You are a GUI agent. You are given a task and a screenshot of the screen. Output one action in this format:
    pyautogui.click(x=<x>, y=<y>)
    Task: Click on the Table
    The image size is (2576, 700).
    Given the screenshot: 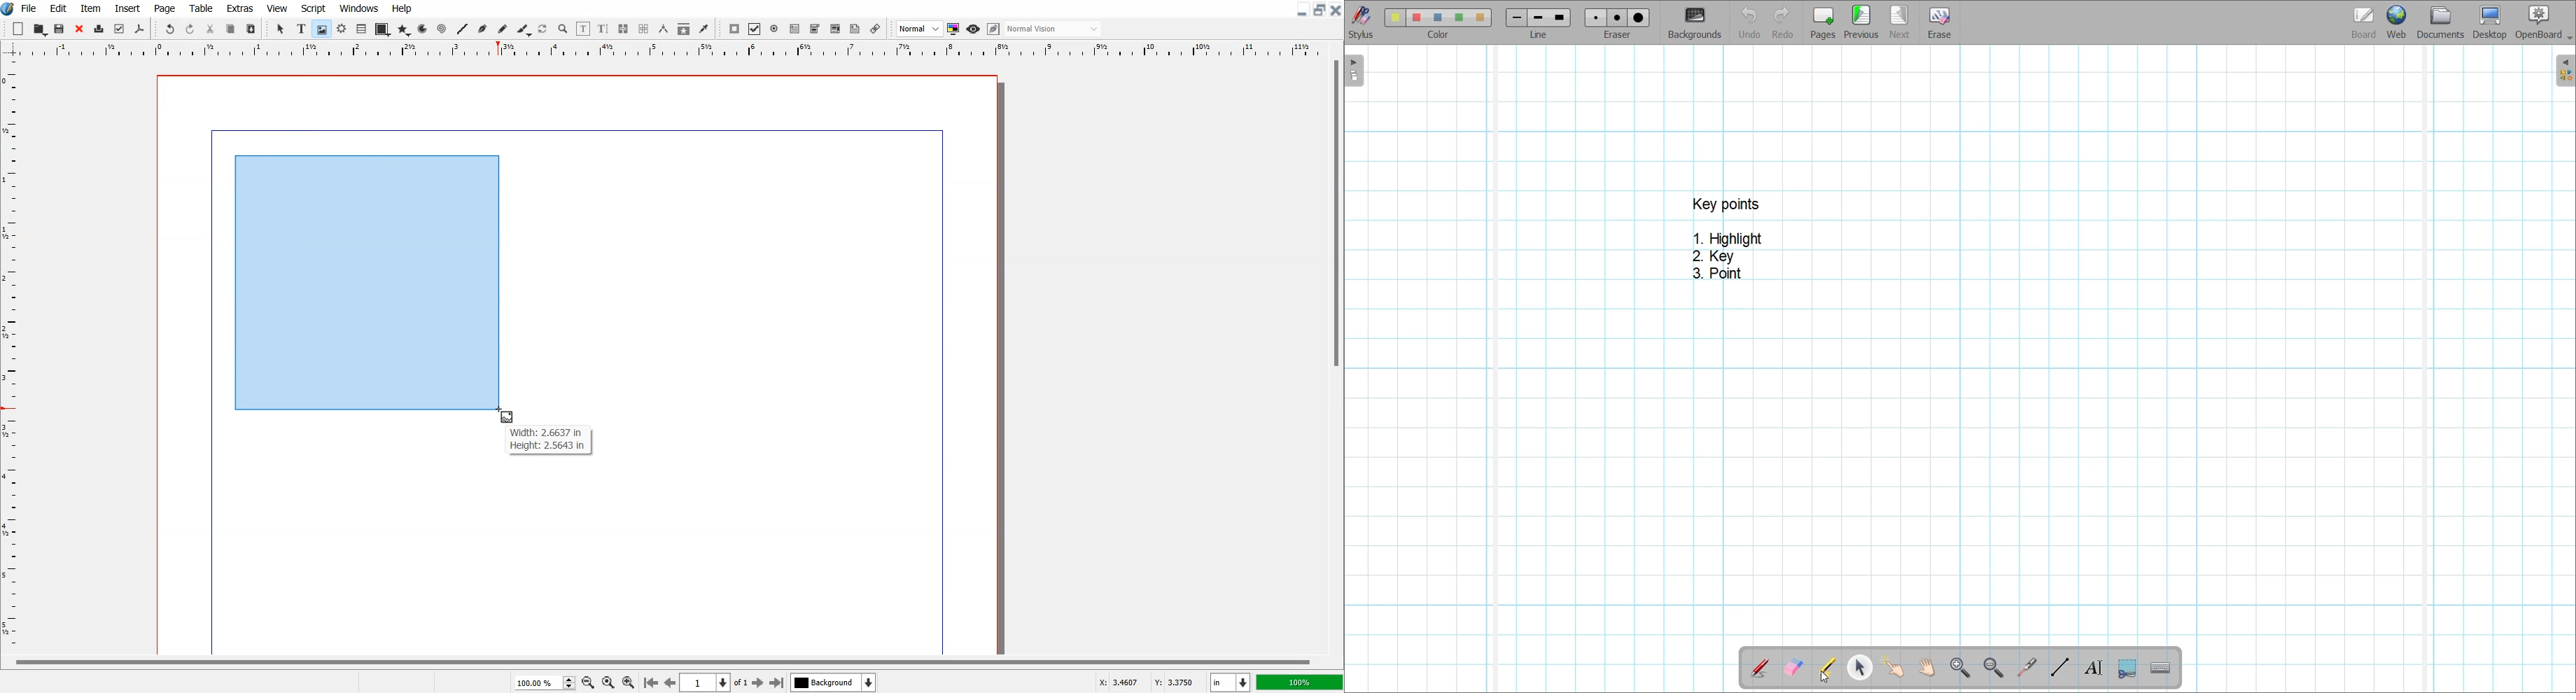 What is the action you would take?
    pyautogui.click(x=201, y=8)
    